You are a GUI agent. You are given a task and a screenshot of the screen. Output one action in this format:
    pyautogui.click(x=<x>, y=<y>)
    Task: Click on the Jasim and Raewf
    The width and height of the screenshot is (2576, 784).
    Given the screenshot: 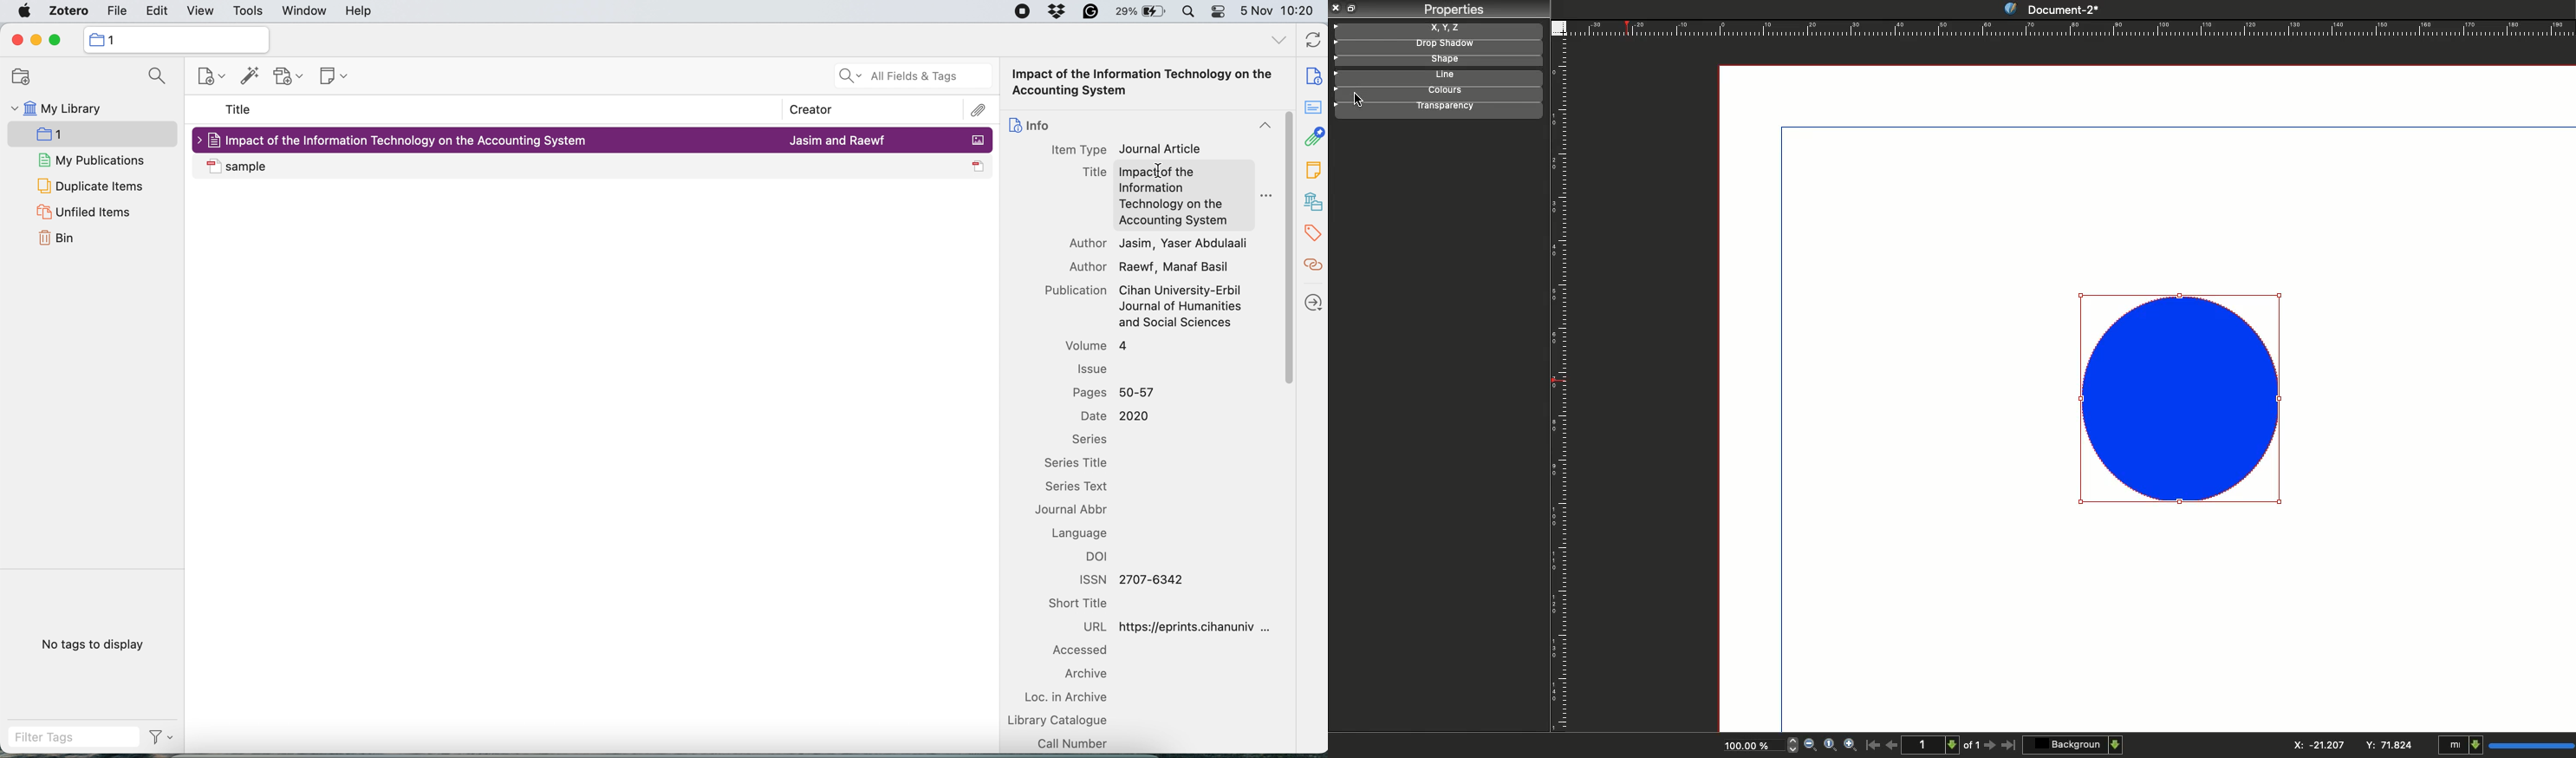 What is the action you would take?
    pyautogui.click(x=838, y=139)
    